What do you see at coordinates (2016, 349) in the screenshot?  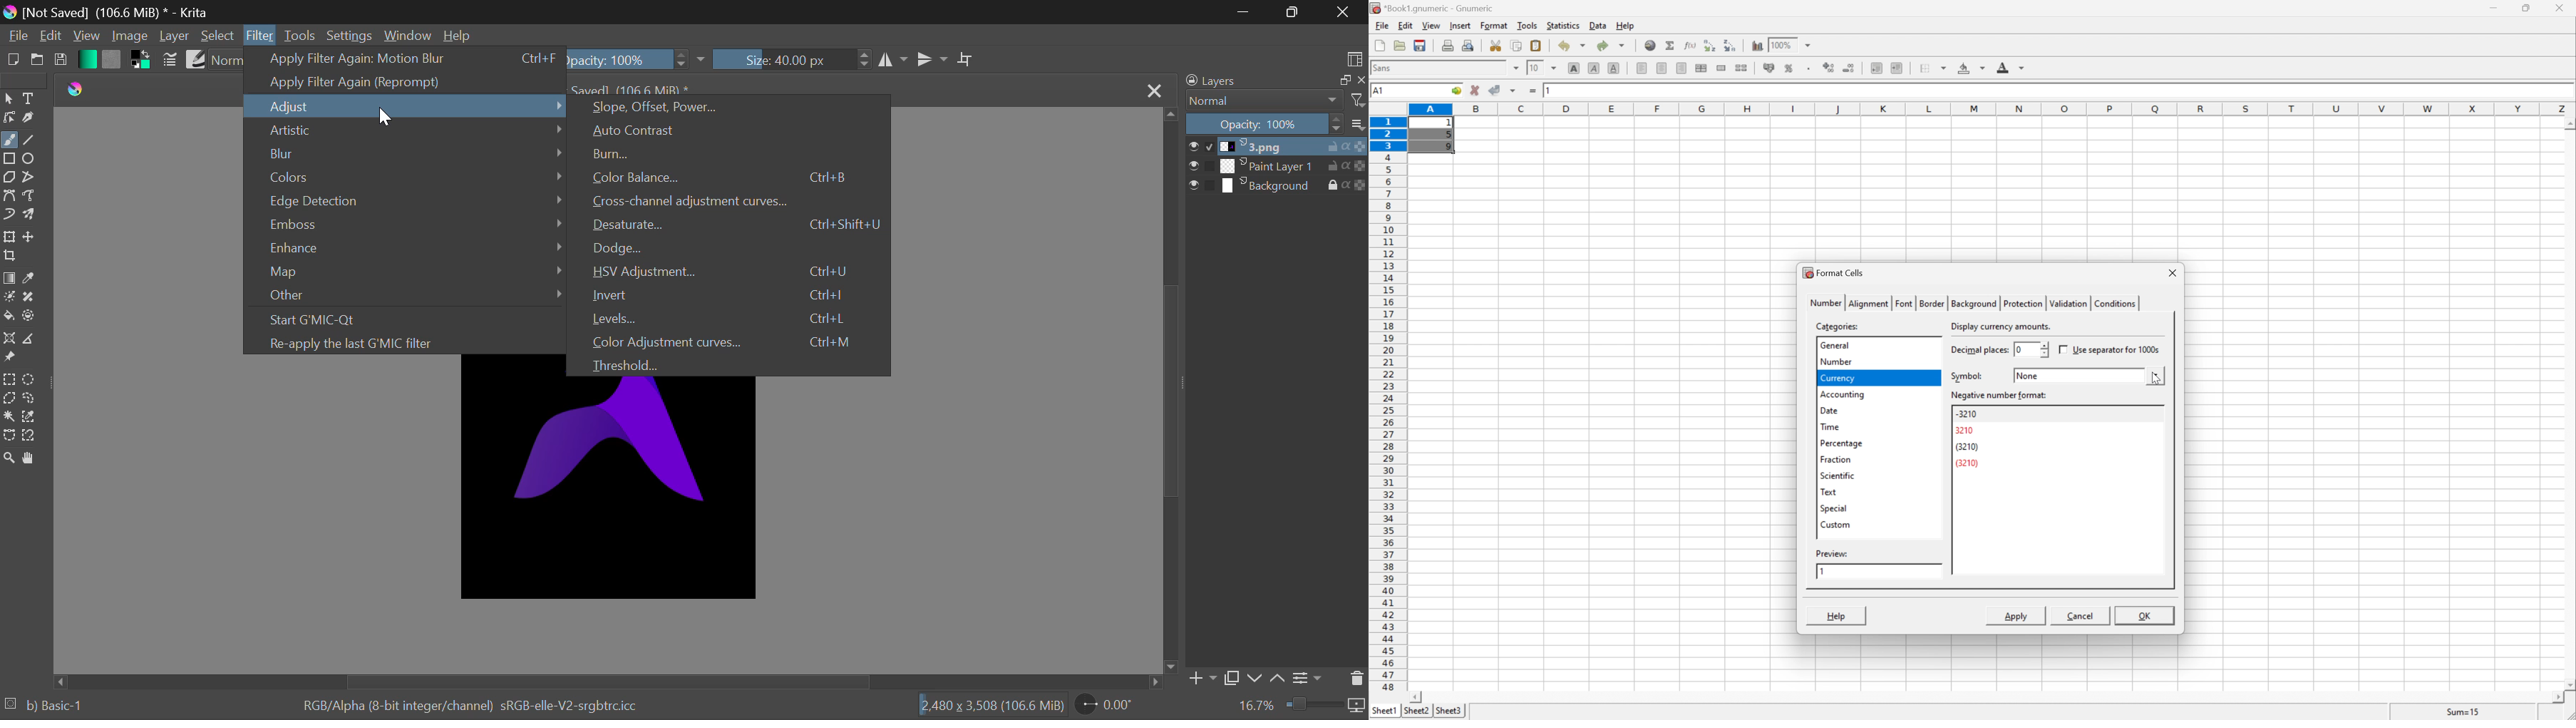 I see `0` at bounding box center [2016, 349].